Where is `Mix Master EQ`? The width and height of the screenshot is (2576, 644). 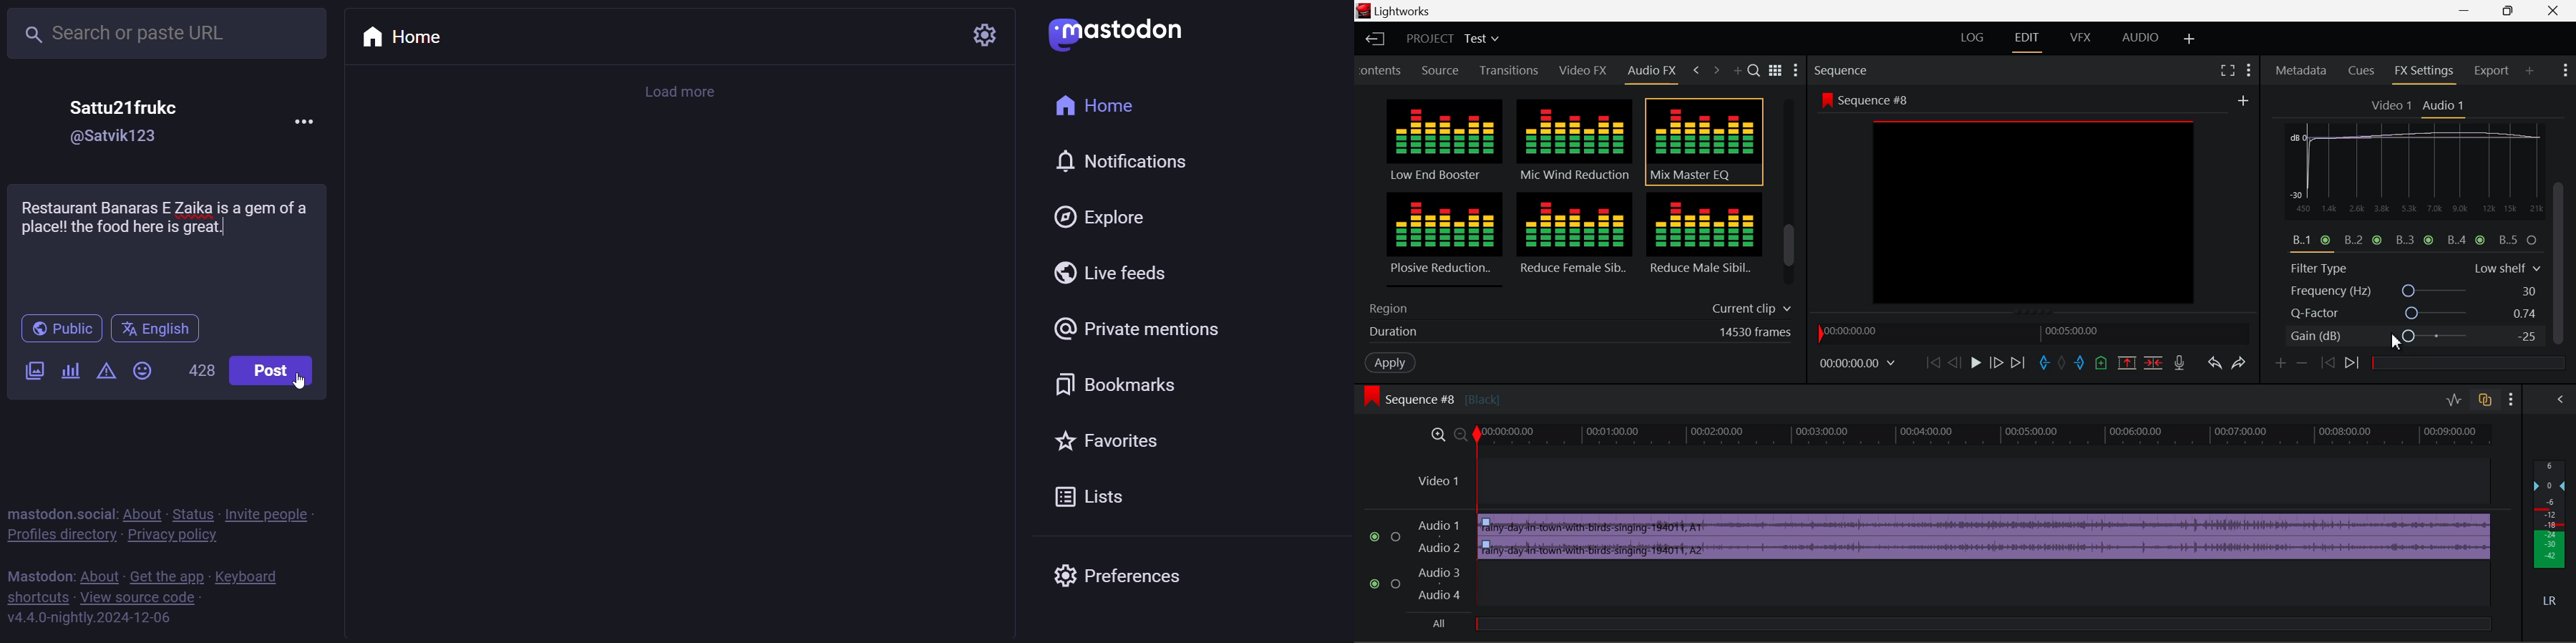
Mix Master EQ is located at coordinates (1702, 142).